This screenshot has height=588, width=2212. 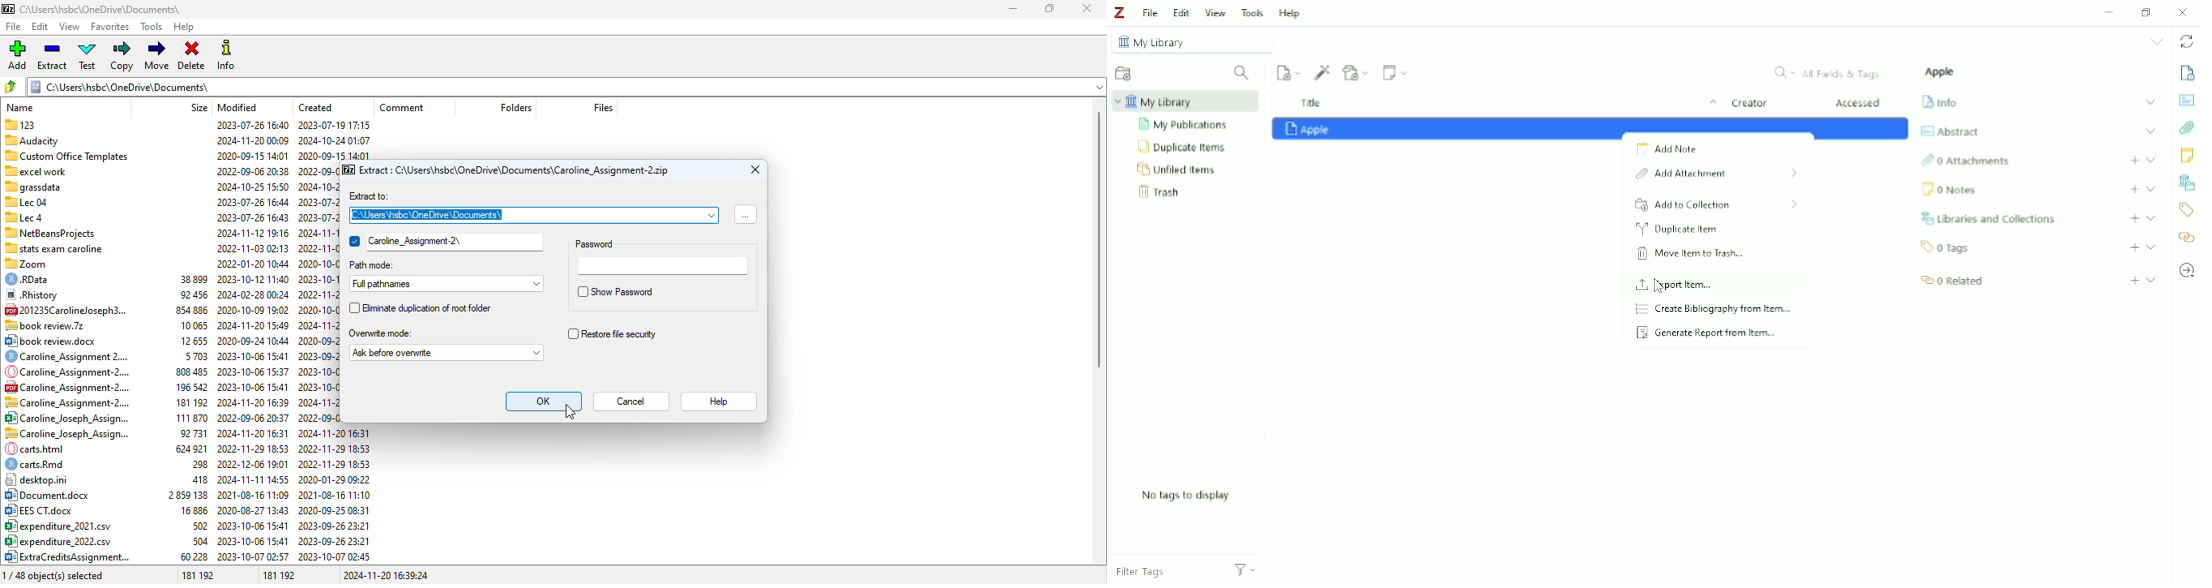 I want to click on Expand section, so click(x=2150, y=131).